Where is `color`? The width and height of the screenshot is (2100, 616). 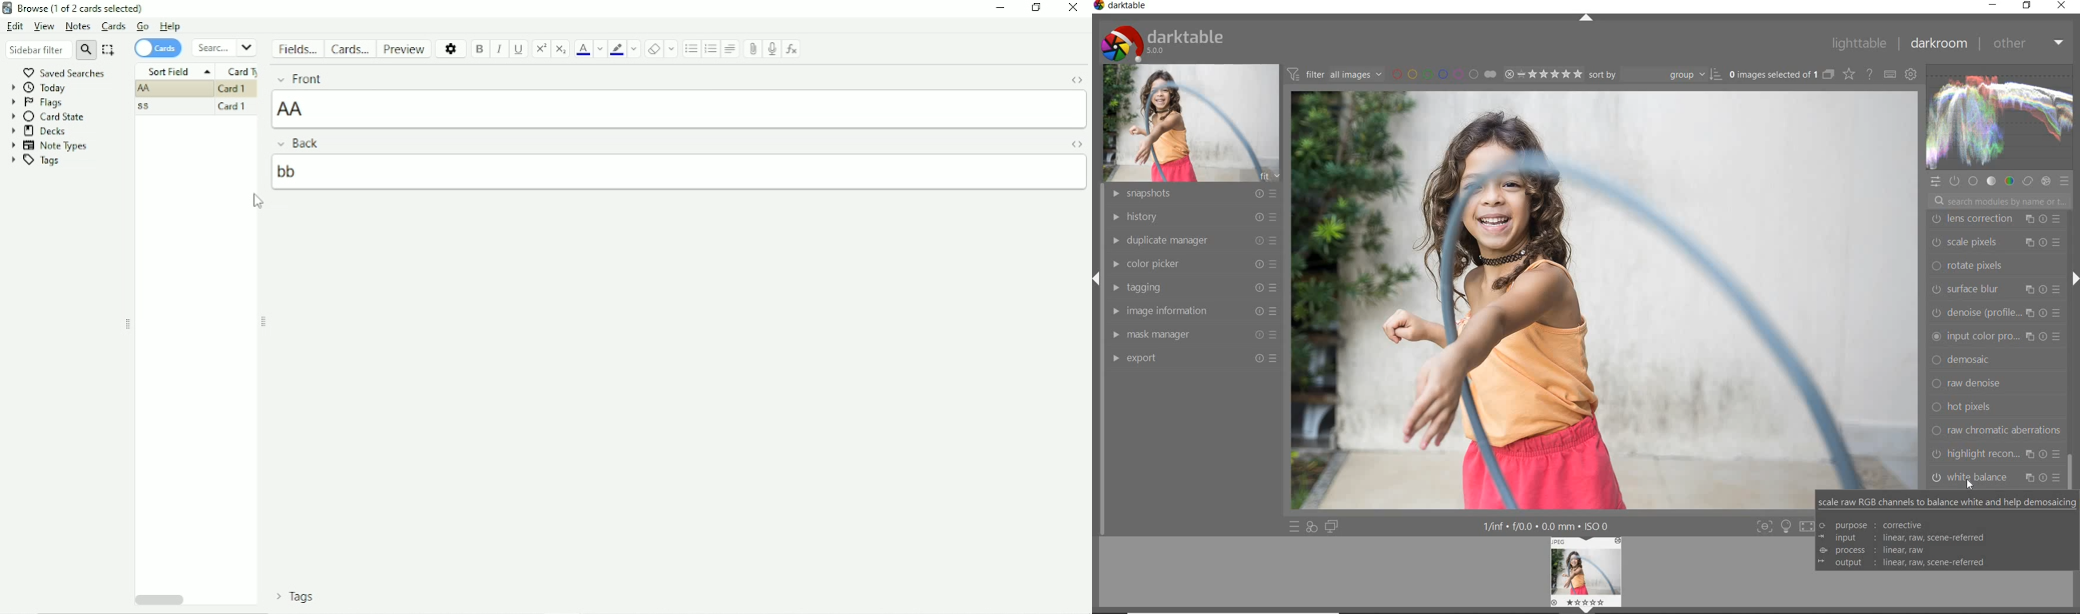
color is located at coordinates (2008, 181).